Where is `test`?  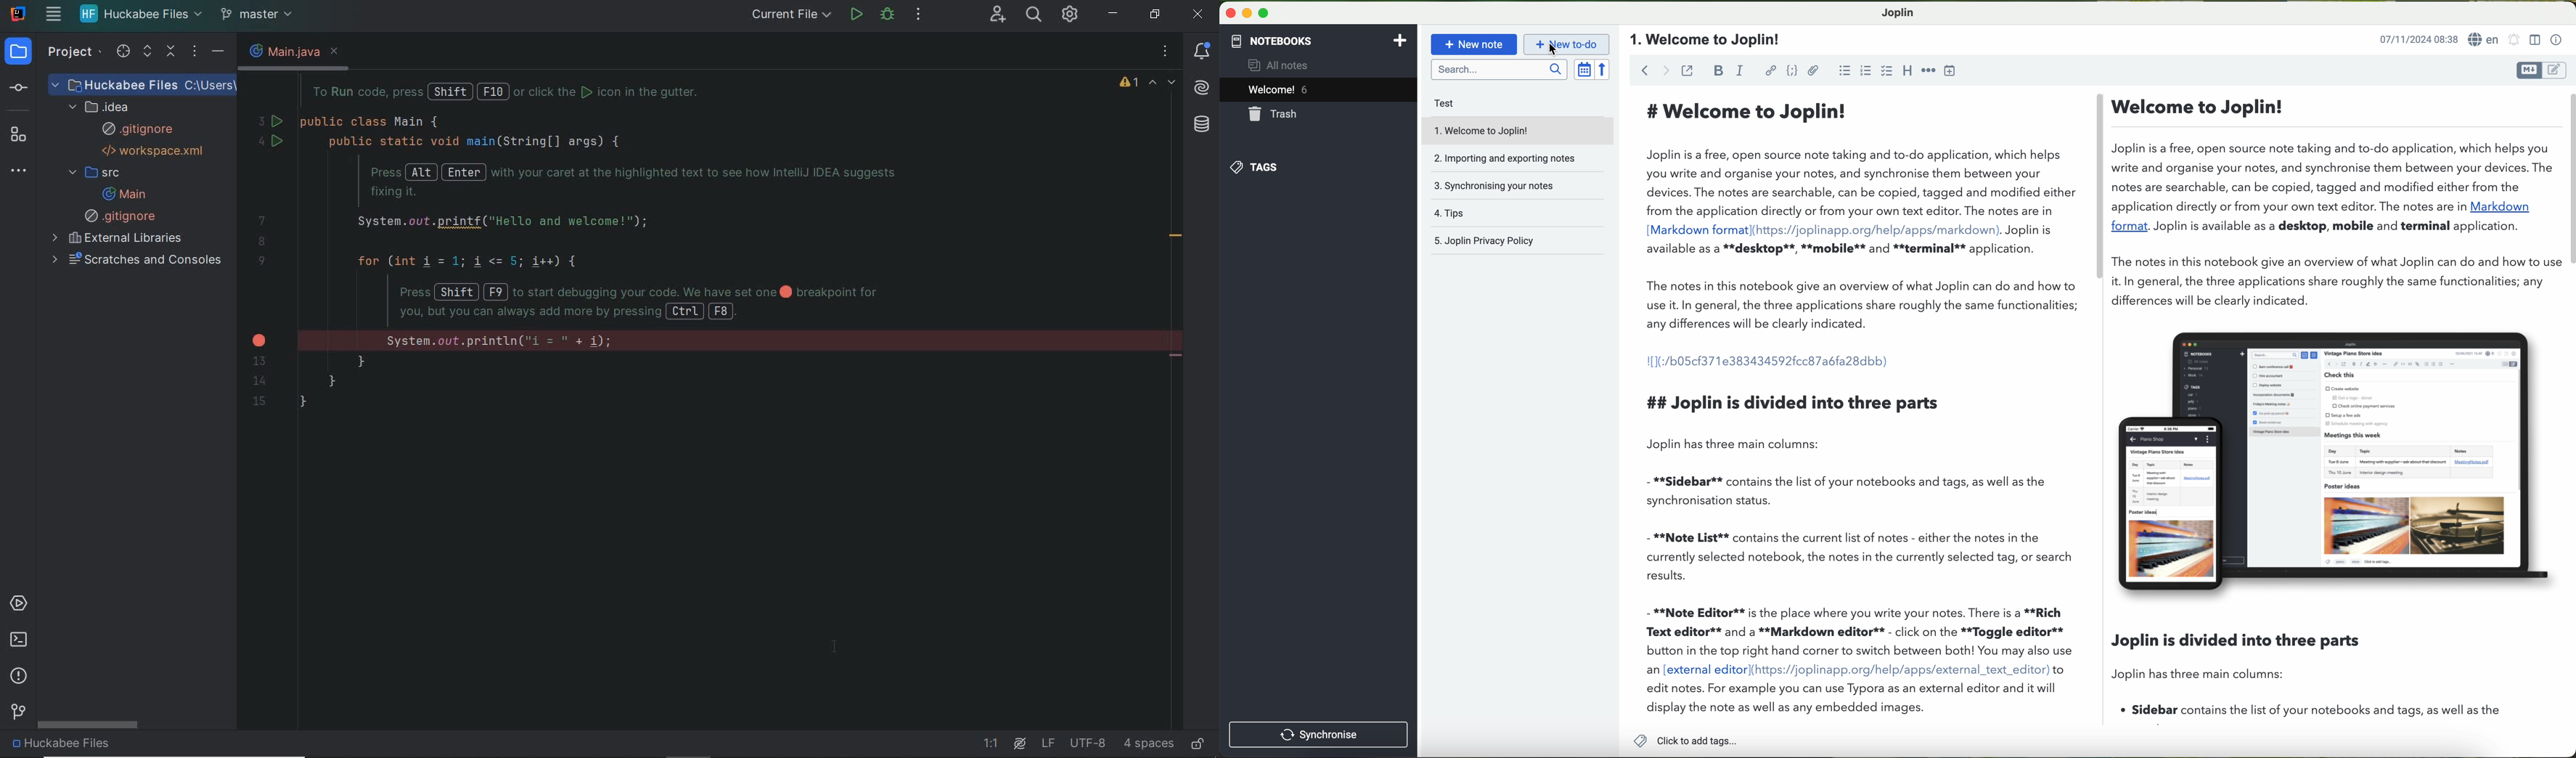
test is located at coordinates (1458, 102).